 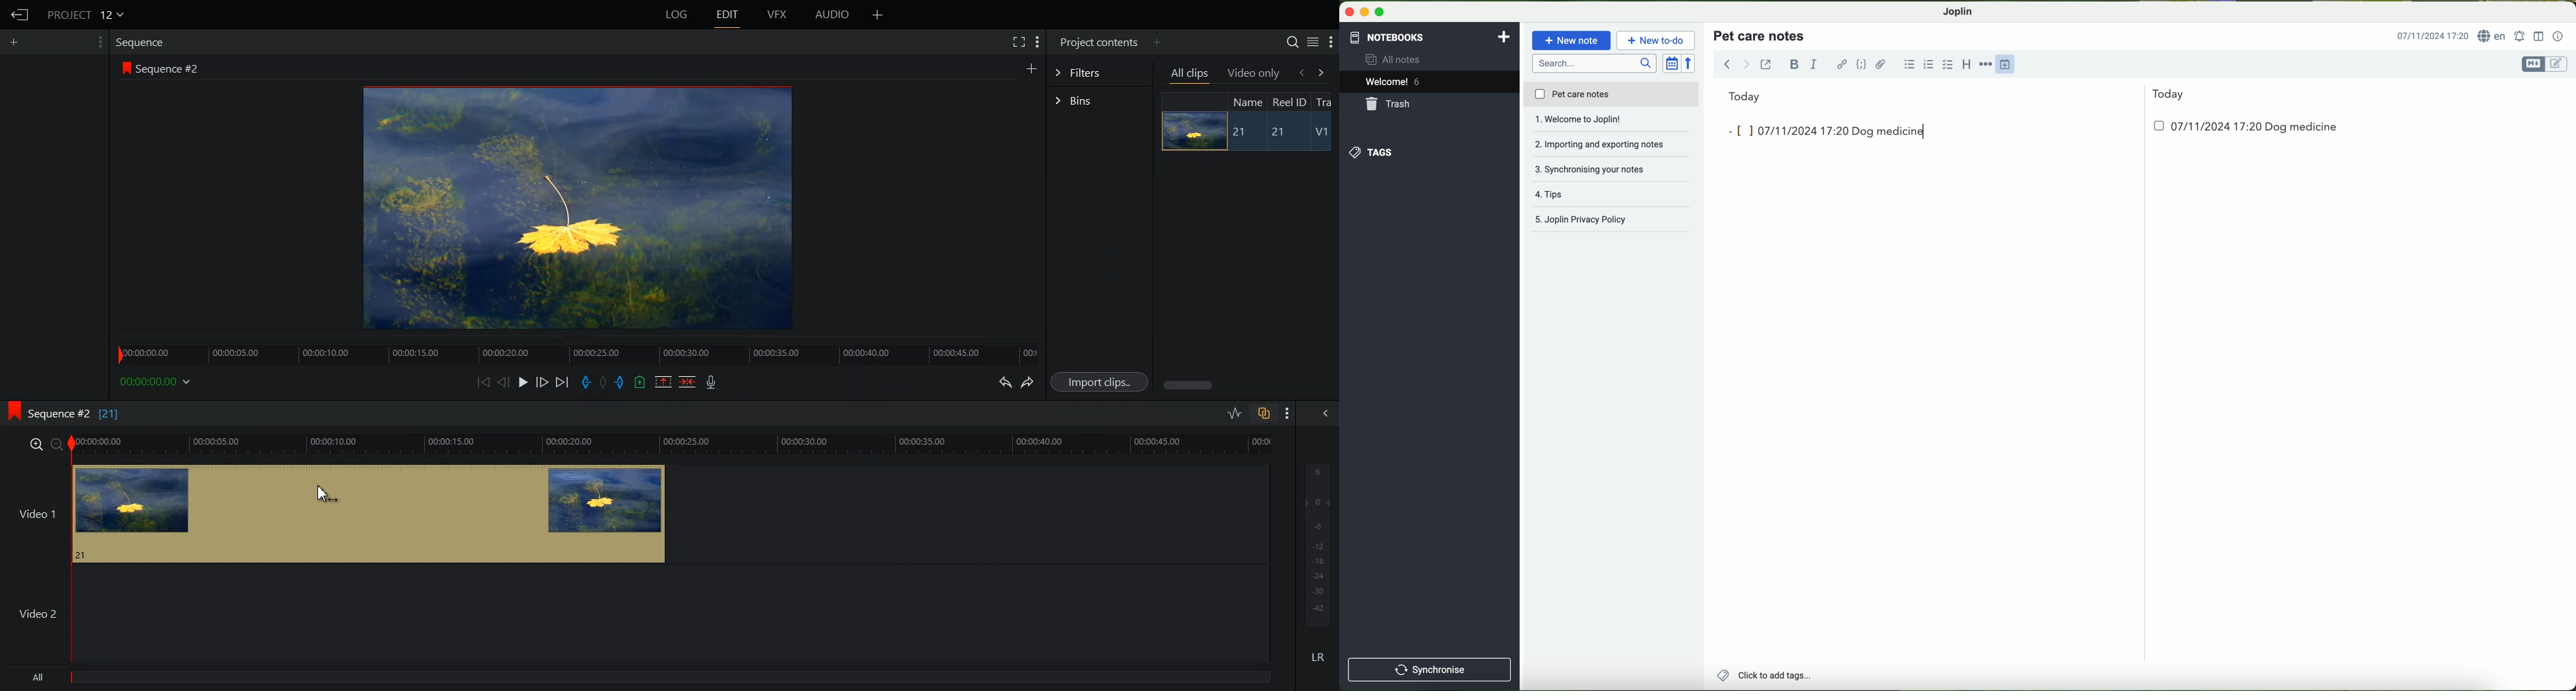 What do you see at coordinates (585, 382) in the screenshot?
I see `Add an in Mark in current position` at bounding box center [585, 382].